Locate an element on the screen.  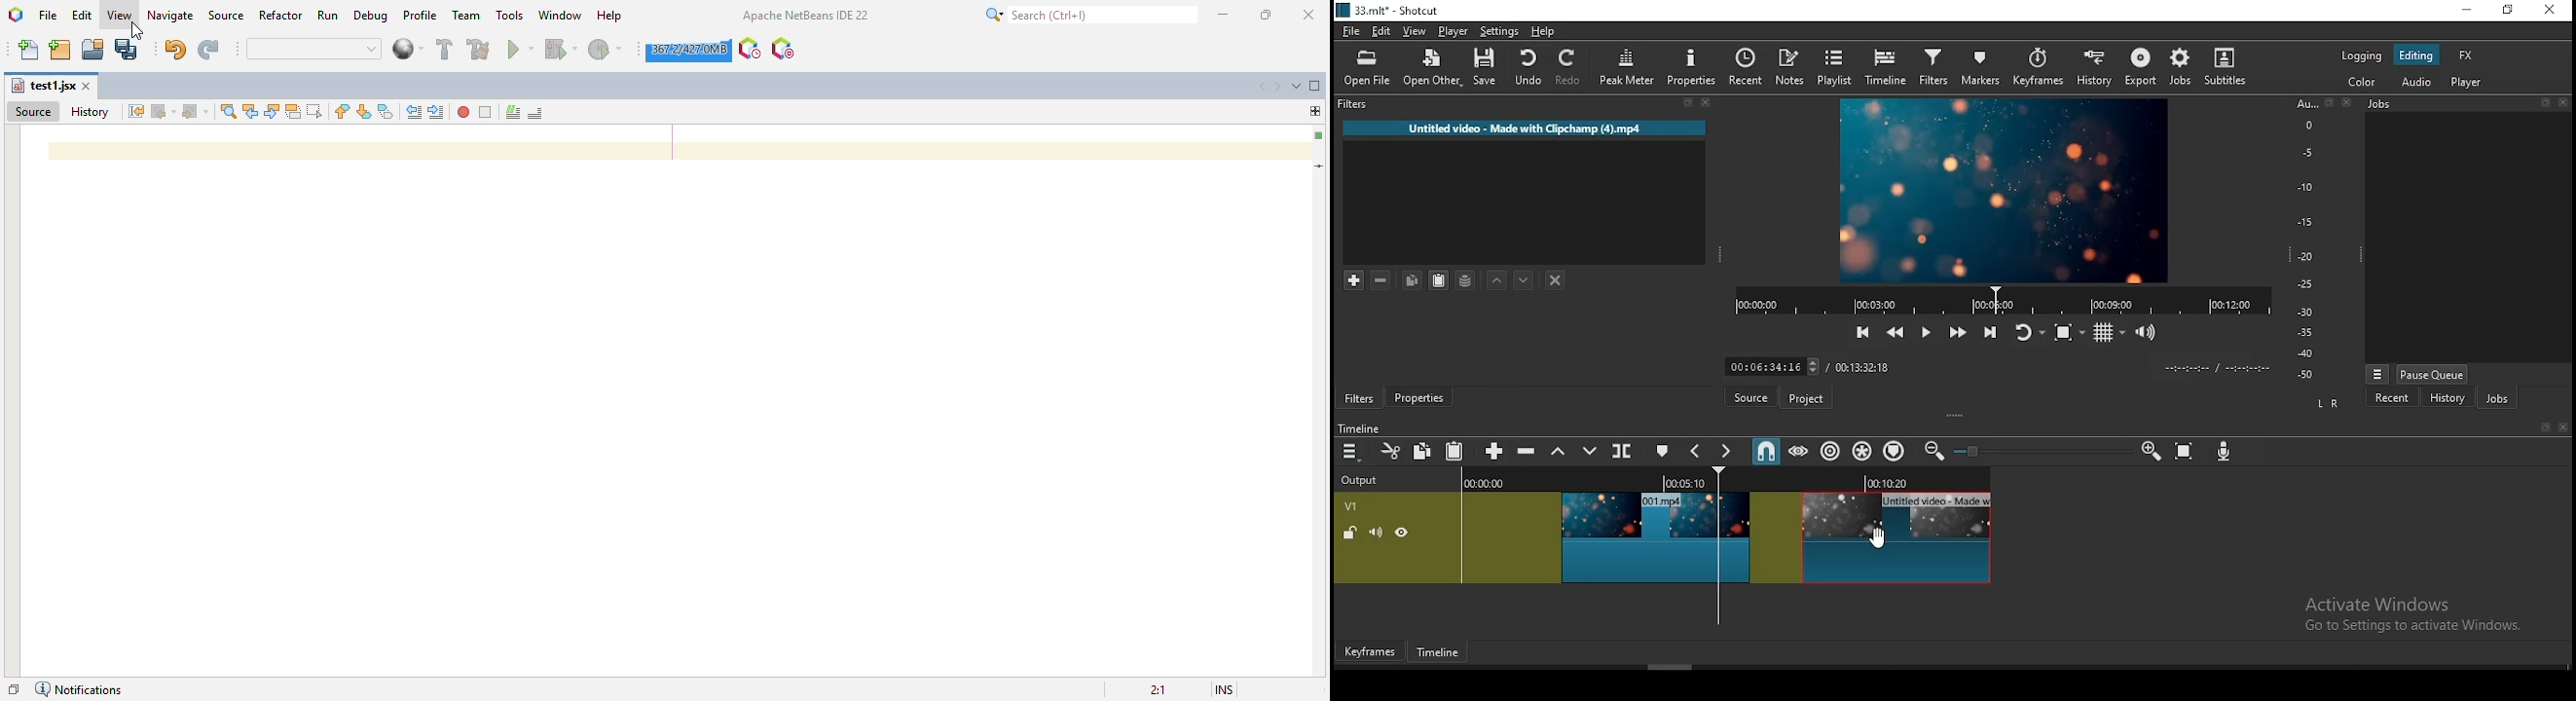
filters is located at coordinates (1350, 104).